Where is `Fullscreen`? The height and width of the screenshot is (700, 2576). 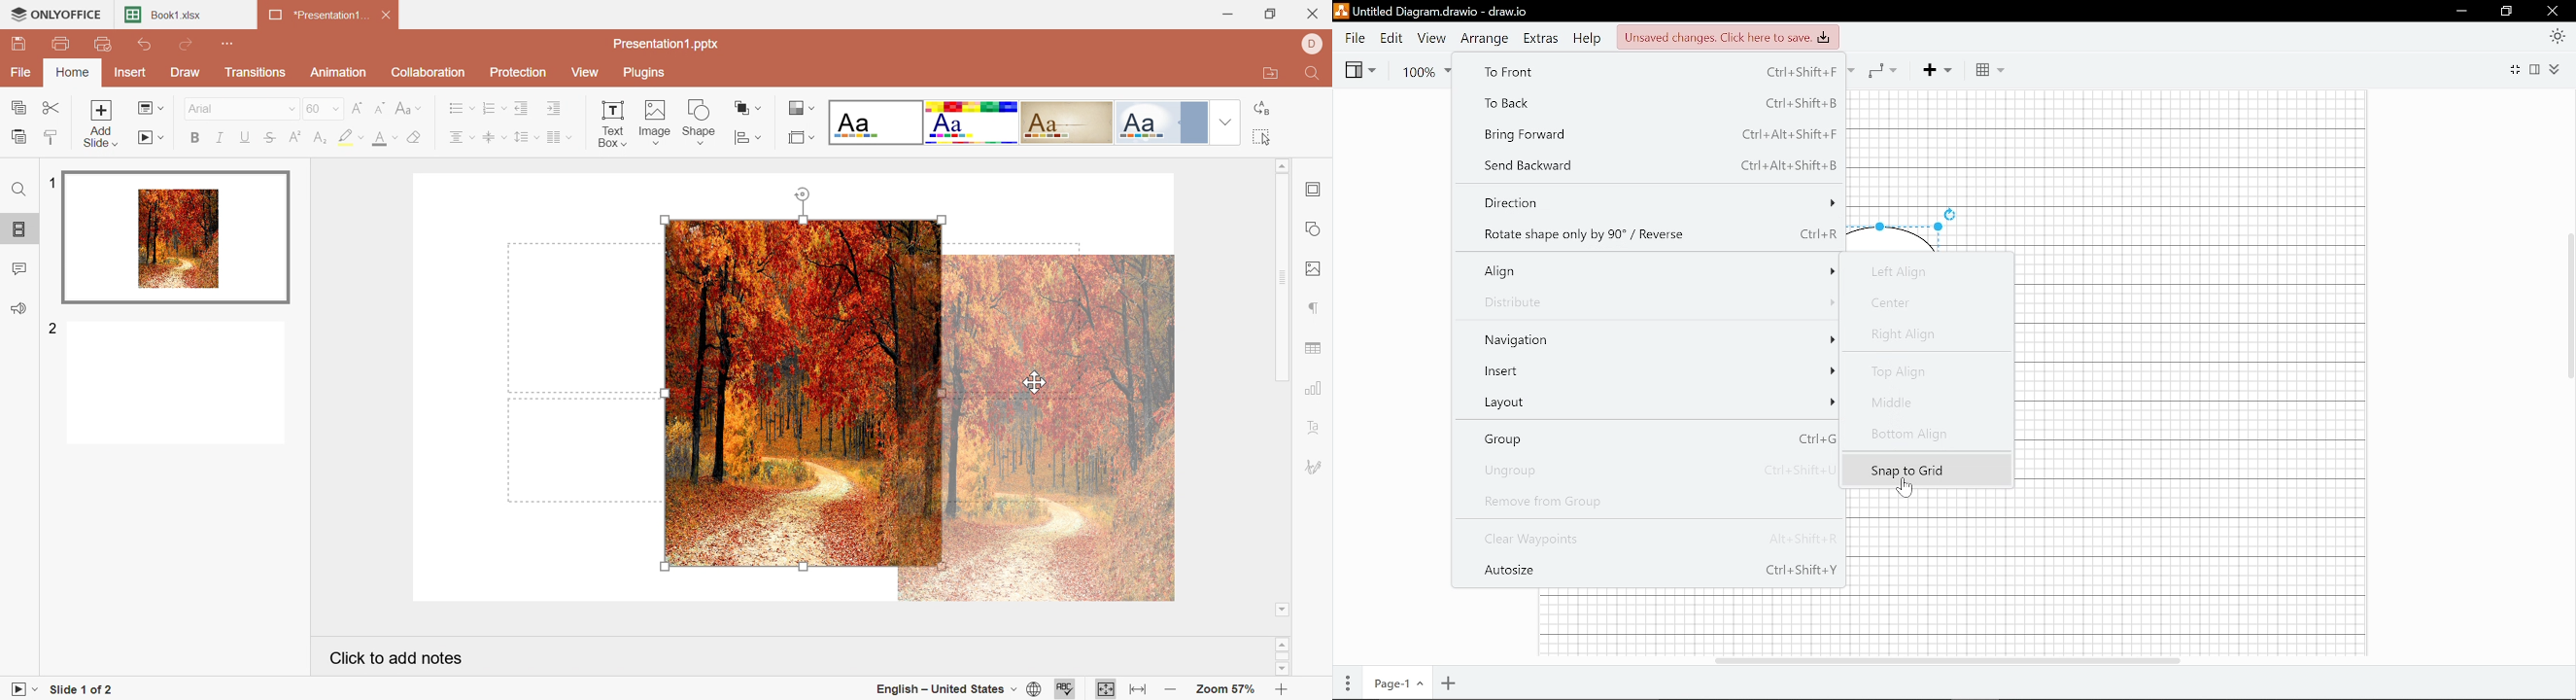 Fullscreen is located at coordinates (2517, 68).